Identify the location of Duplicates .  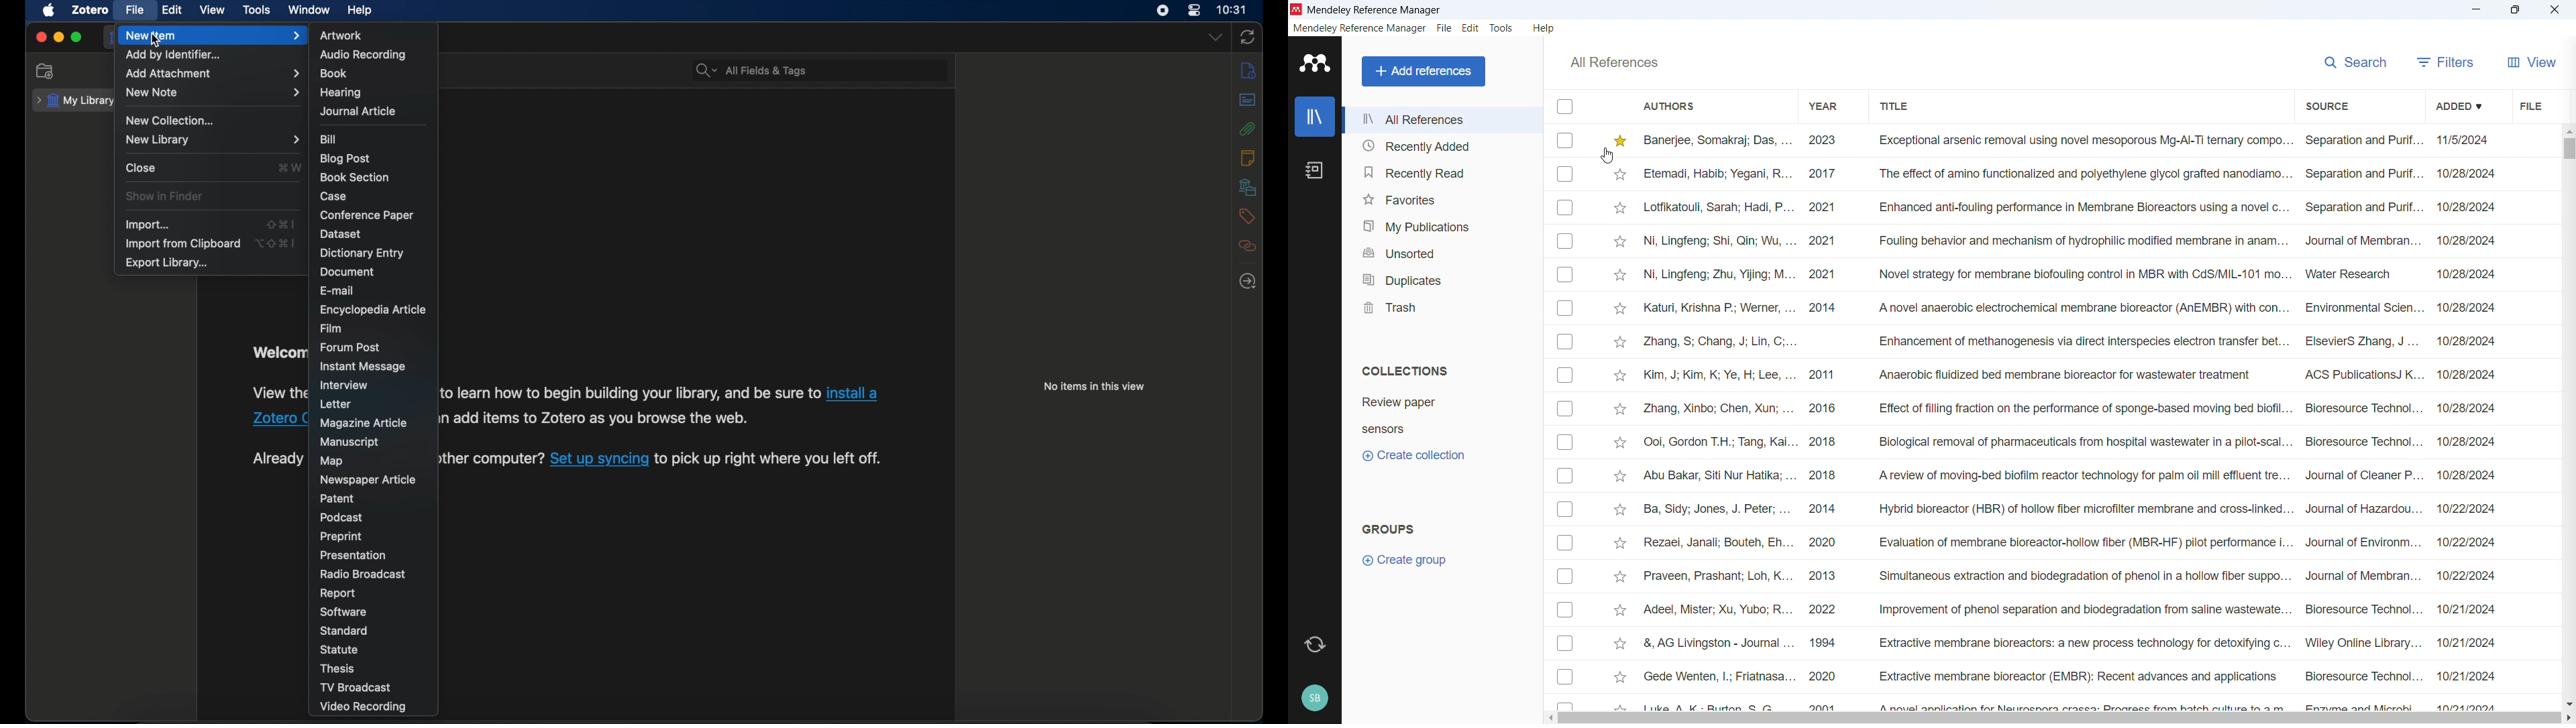
(1443, 277).